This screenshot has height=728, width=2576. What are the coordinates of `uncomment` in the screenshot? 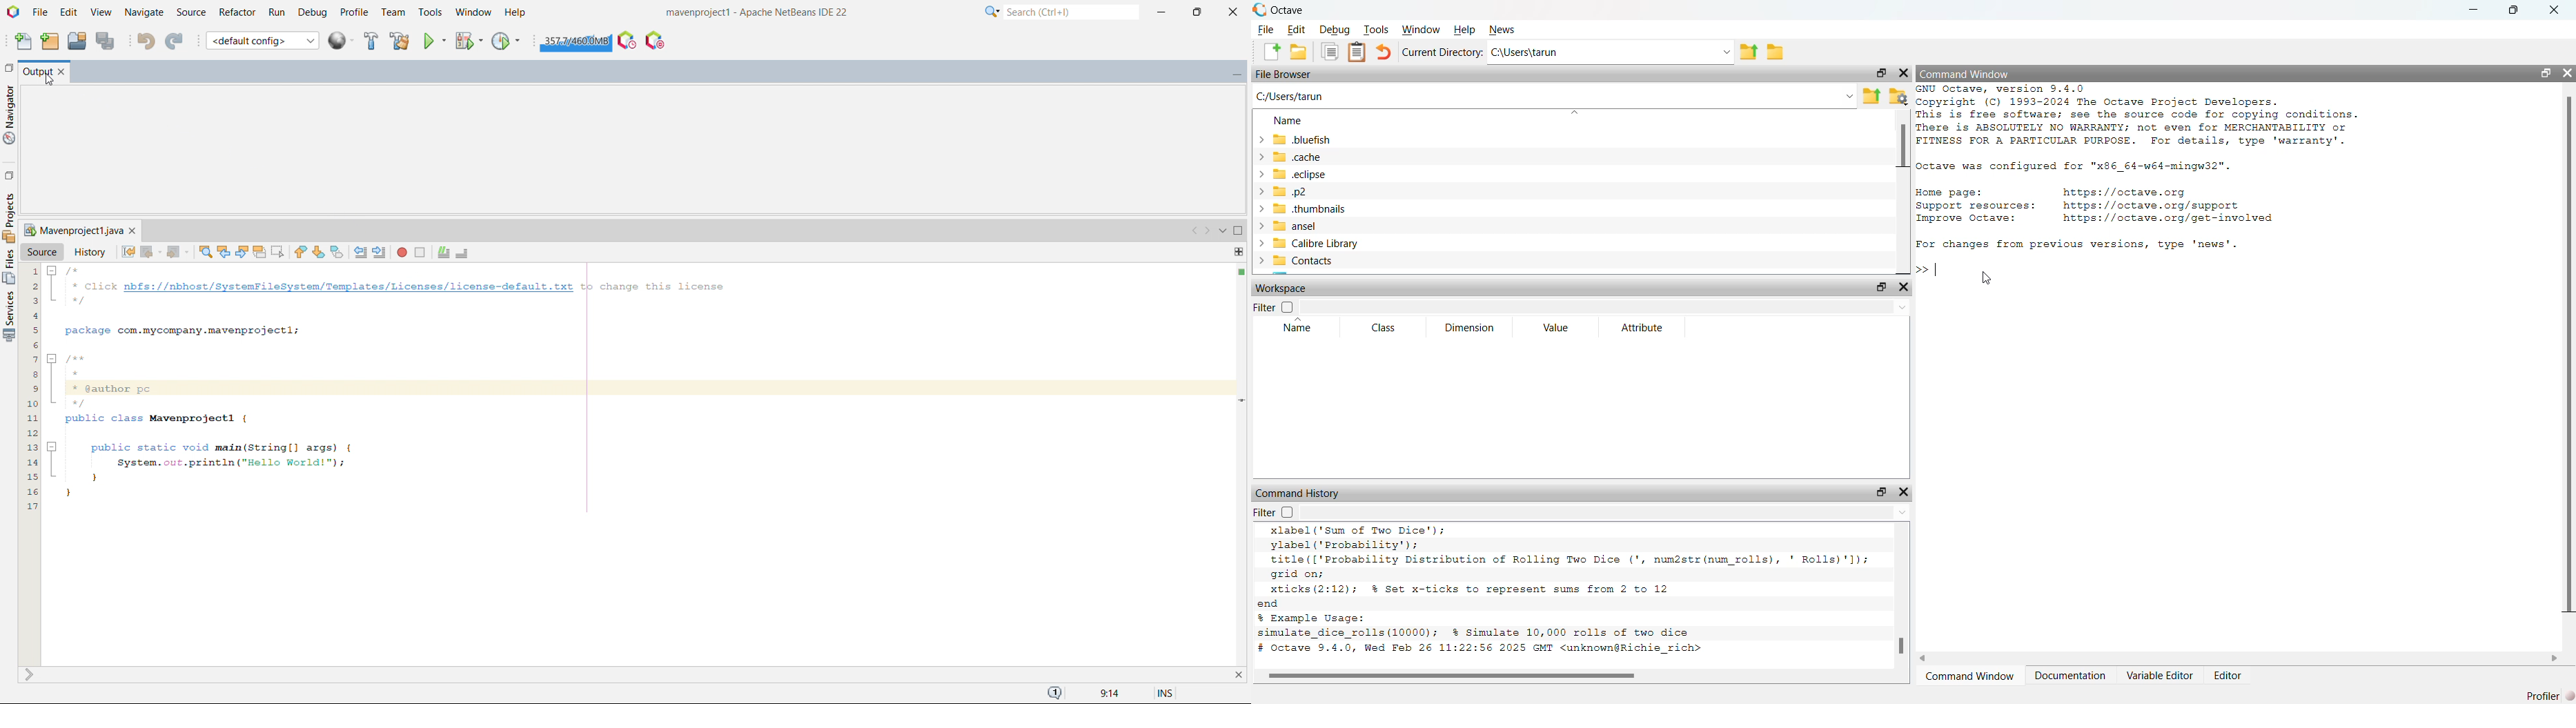 It's located at (463, 254).